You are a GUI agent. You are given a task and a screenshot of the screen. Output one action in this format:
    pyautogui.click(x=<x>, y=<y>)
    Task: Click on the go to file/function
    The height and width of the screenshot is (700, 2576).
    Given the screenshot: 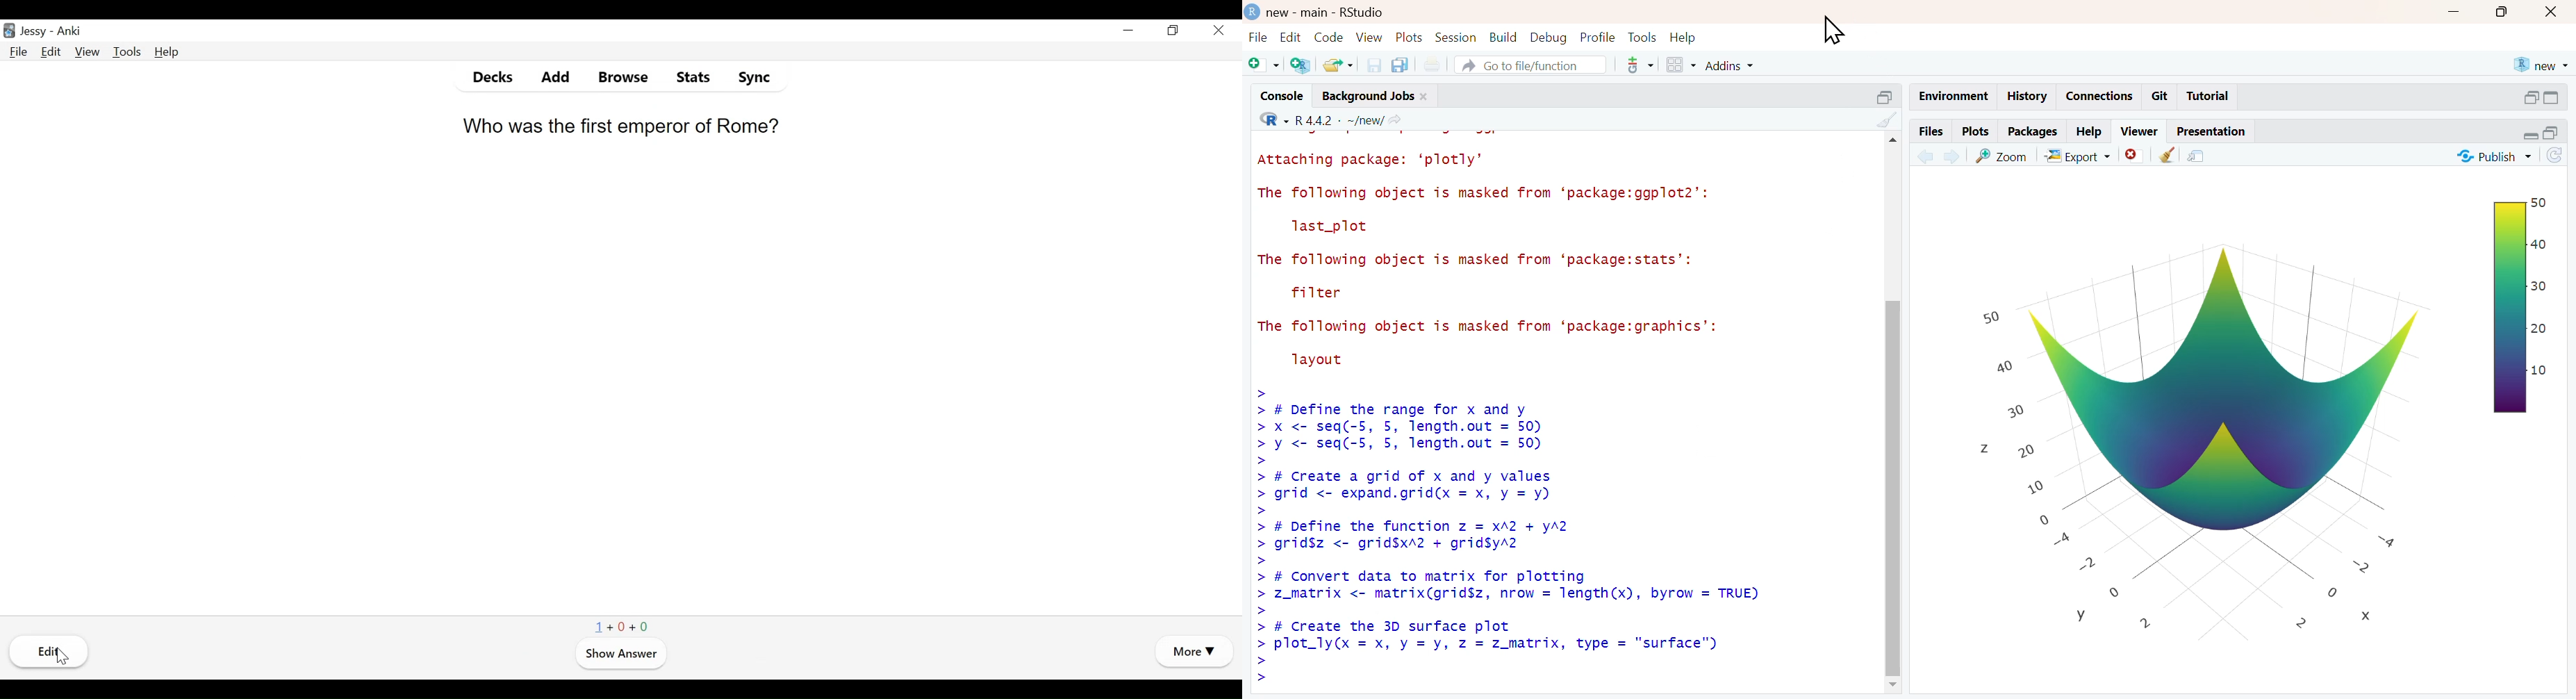 What is the action you would take?
    pyautogui.click(x=1531, y=66)
    